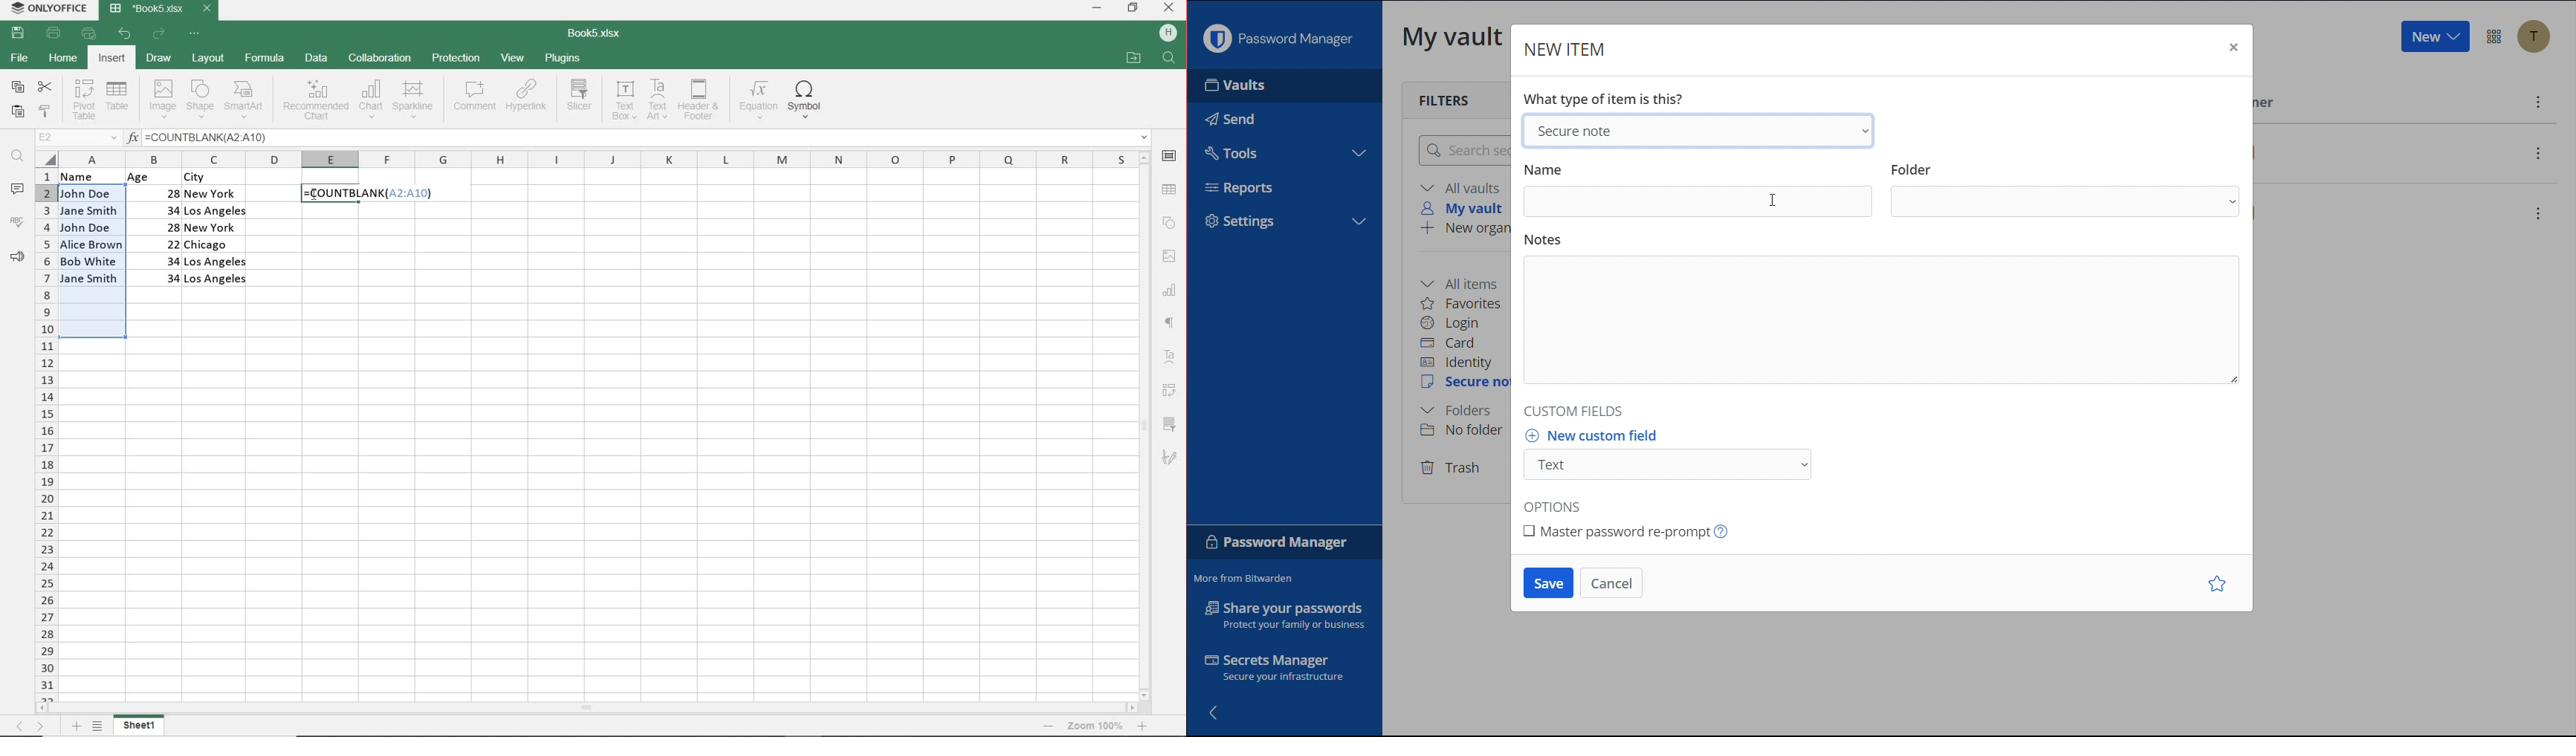 The height and width of the screenshot is (756, 2576). What do you see at coordinates (193, 35) in the screenshot?
I see `CUSTOMIZE QUICK ACCESS TOOLBAR` at bounding box center [193, 35].